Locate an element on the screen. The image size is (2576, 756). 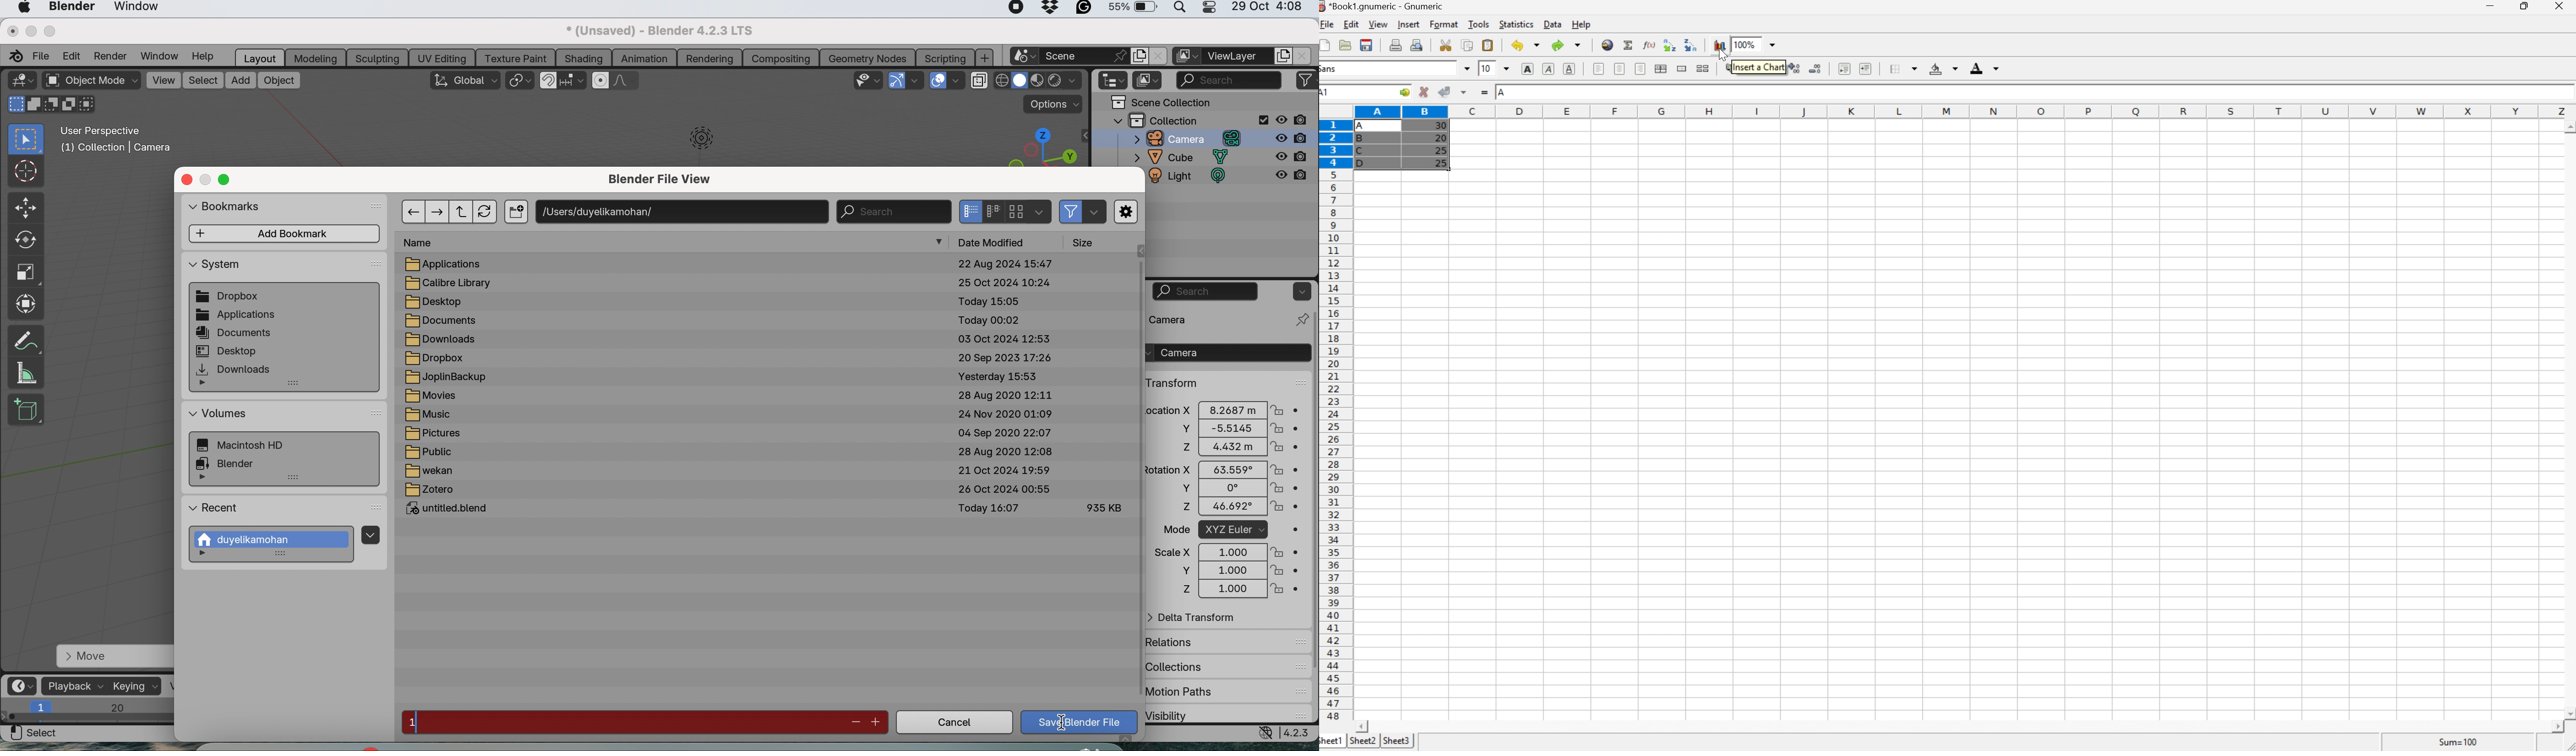
Location x 8.2687 is located at coordinates (1219, 409).